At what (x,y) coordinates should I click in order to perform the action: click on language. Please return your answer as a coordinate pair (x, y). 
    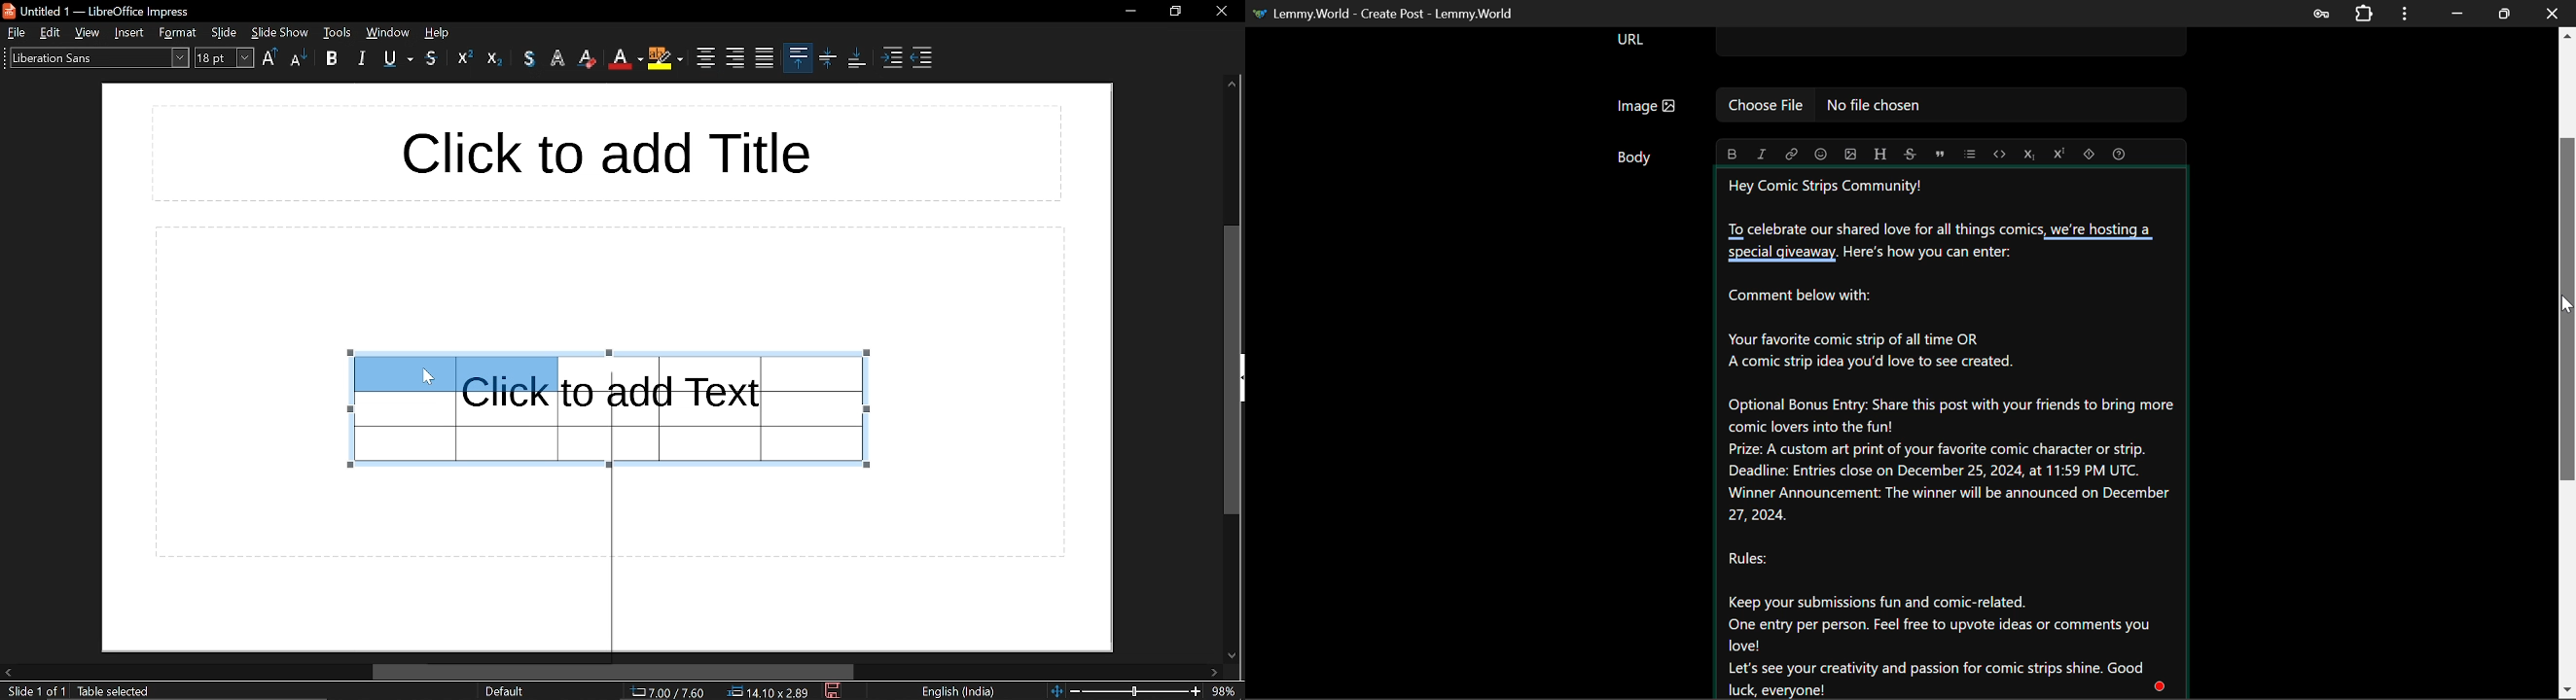
    Looking at the image, I should click on (963, 692).